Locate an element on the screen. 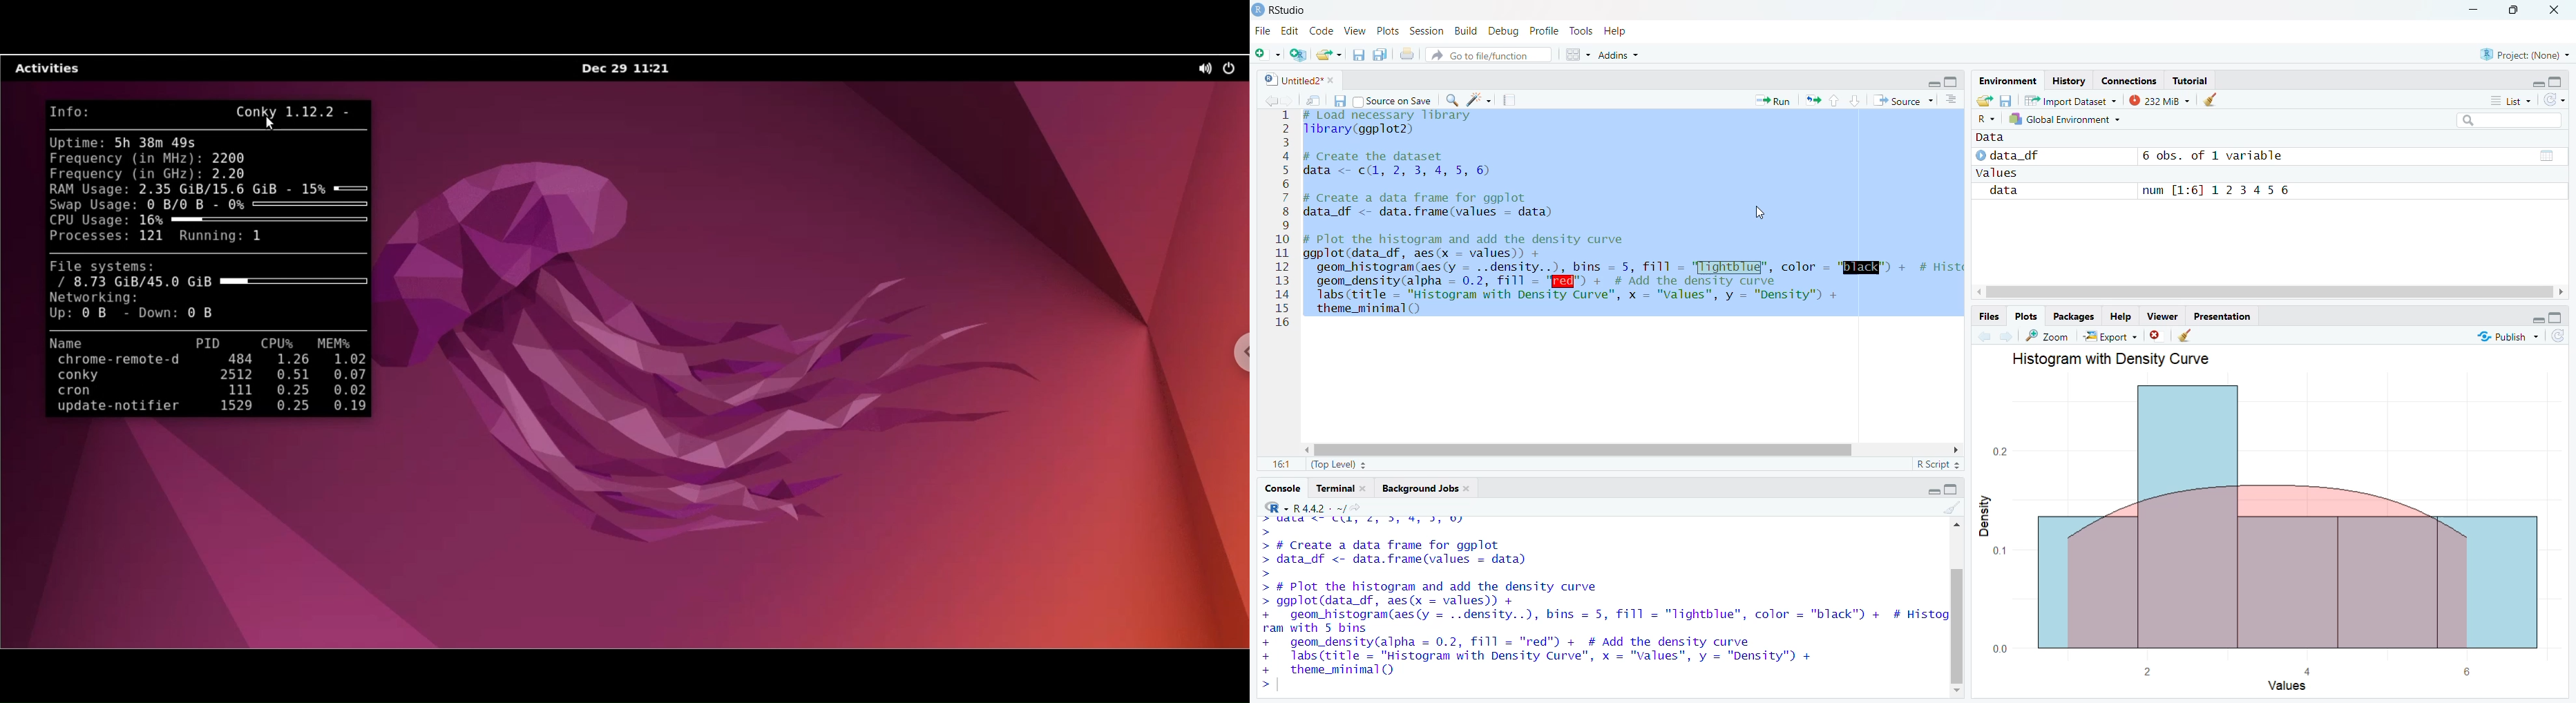 The height and width of the screenshot is (728, 2576). File is located at coordinates (1262, 29).